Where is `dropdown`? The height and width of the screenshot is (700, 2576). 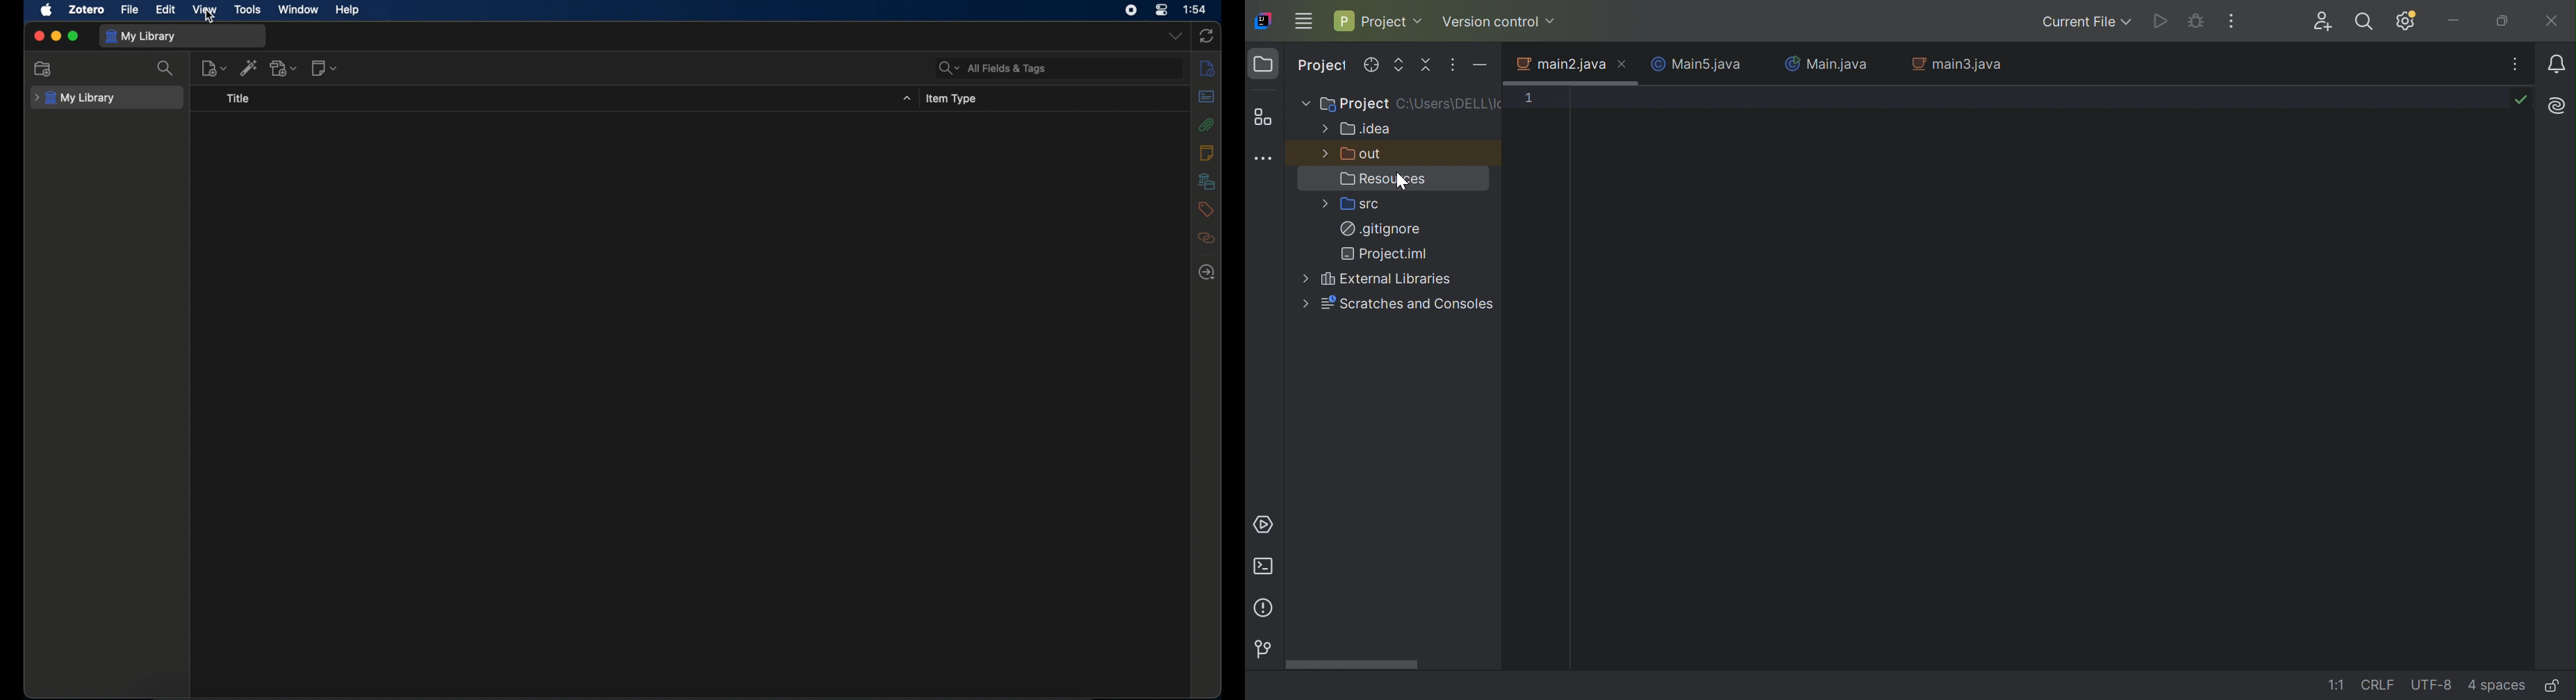
dropdown is located at coordinates (907, 98).